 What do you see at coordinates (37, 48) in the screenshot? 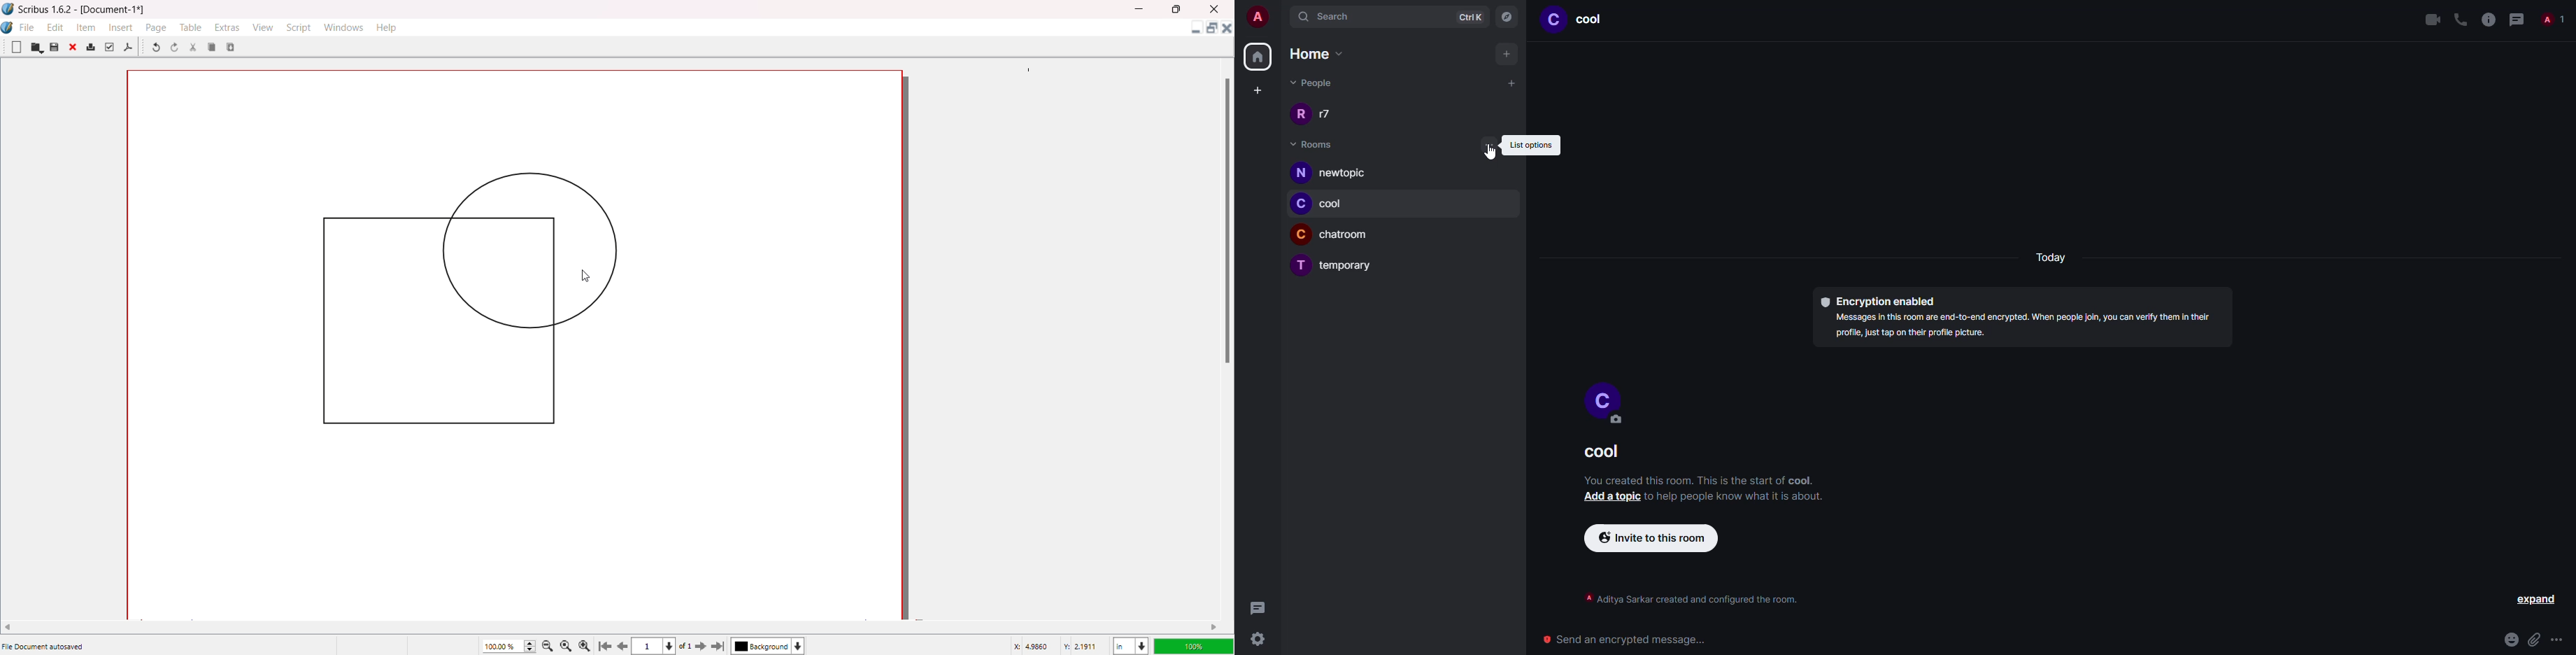
I see `Open` at bounding box center [37, 48].